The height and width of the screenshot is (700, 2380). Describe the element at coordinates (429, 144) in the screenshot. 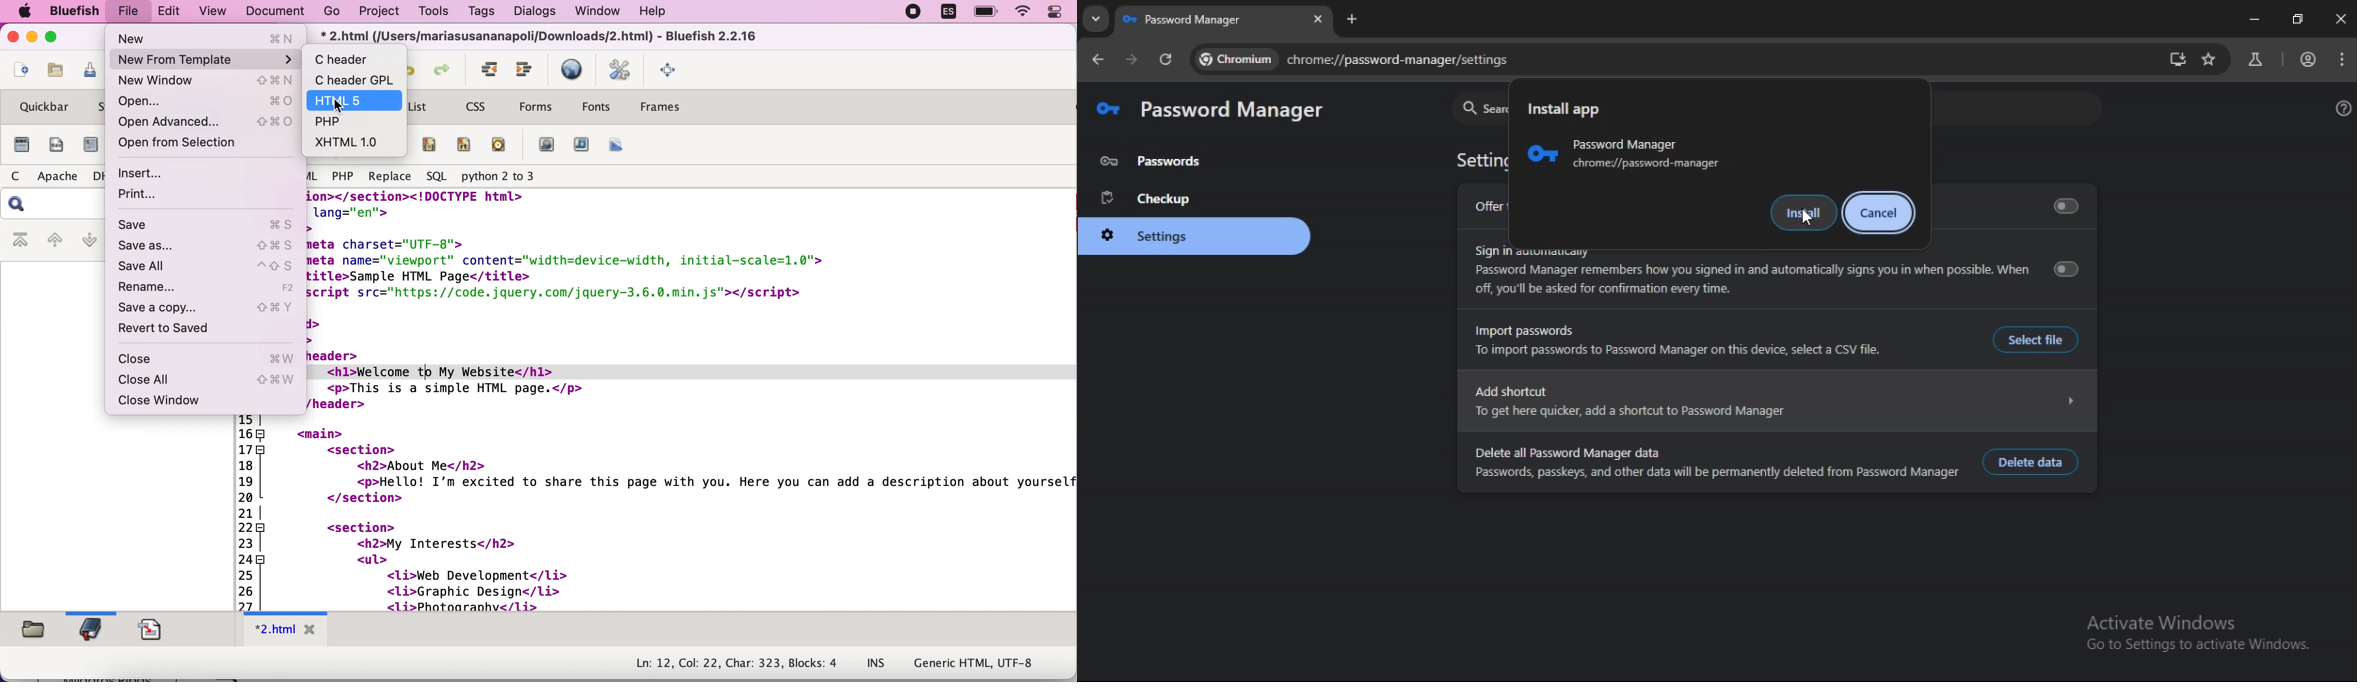

I see `ruby parenthesis` at that location.